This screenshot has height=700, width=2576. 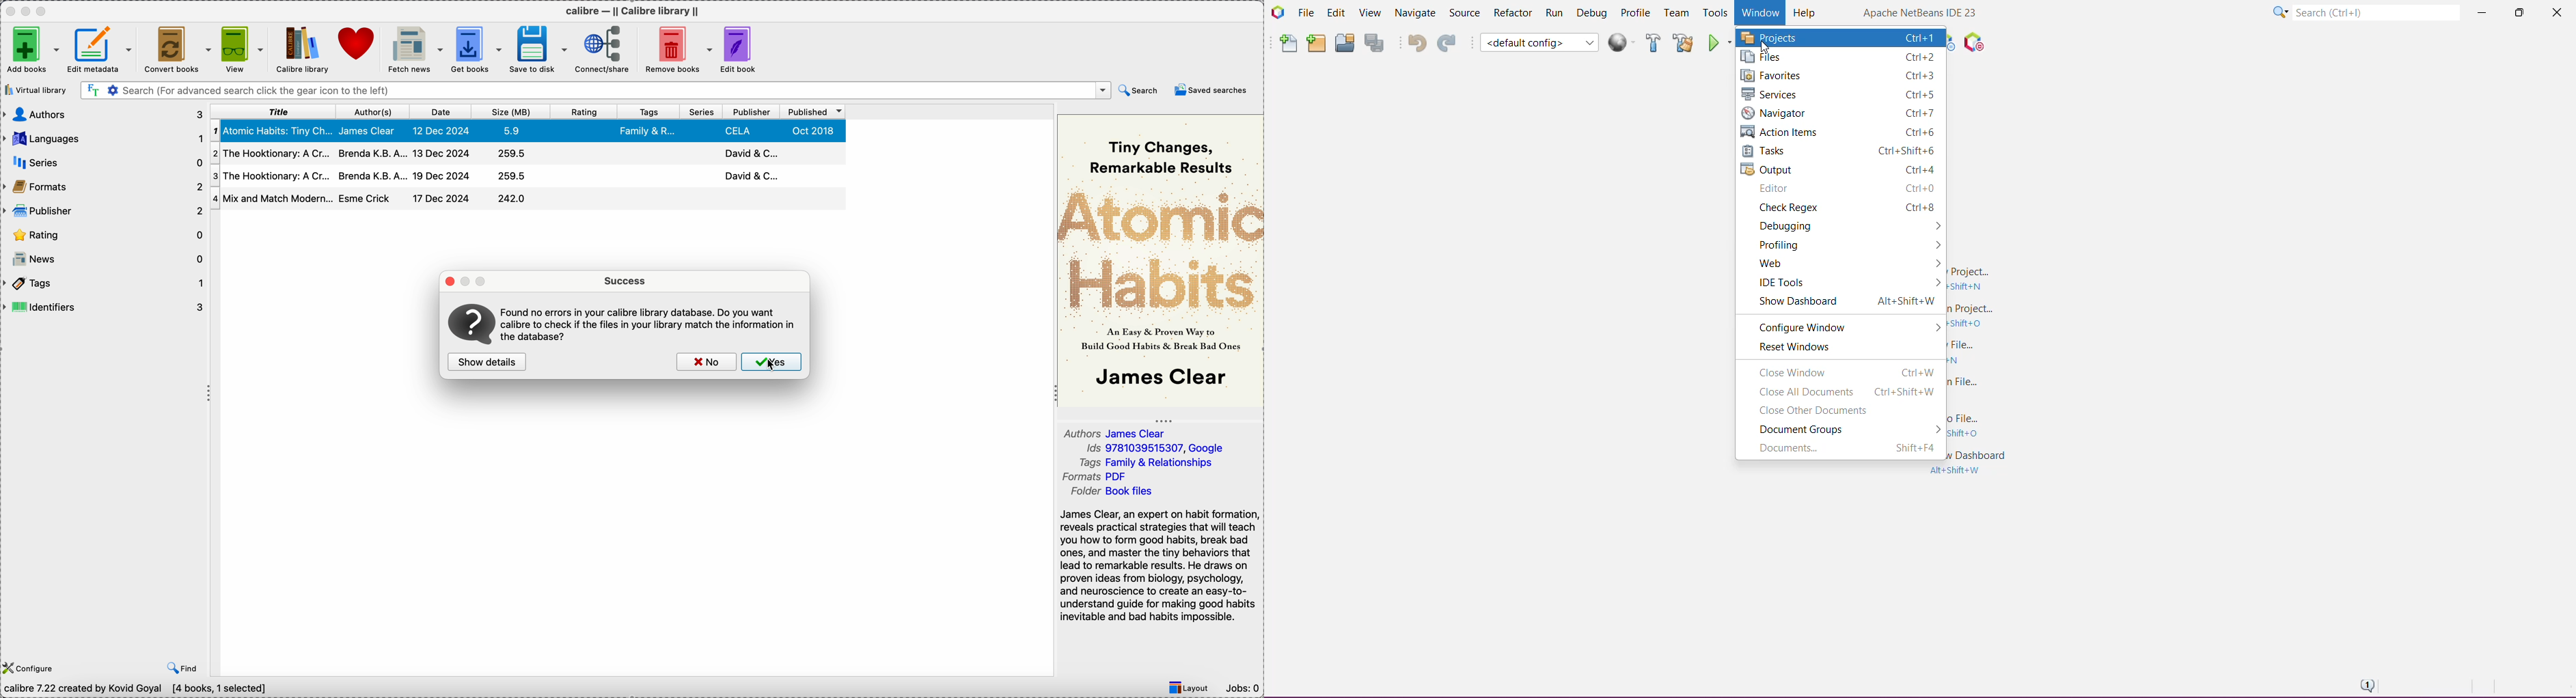 What do you see at coordinates (1815, 226) in the screenshot?
I see `Debugging` at bounding box center [1815, 226].